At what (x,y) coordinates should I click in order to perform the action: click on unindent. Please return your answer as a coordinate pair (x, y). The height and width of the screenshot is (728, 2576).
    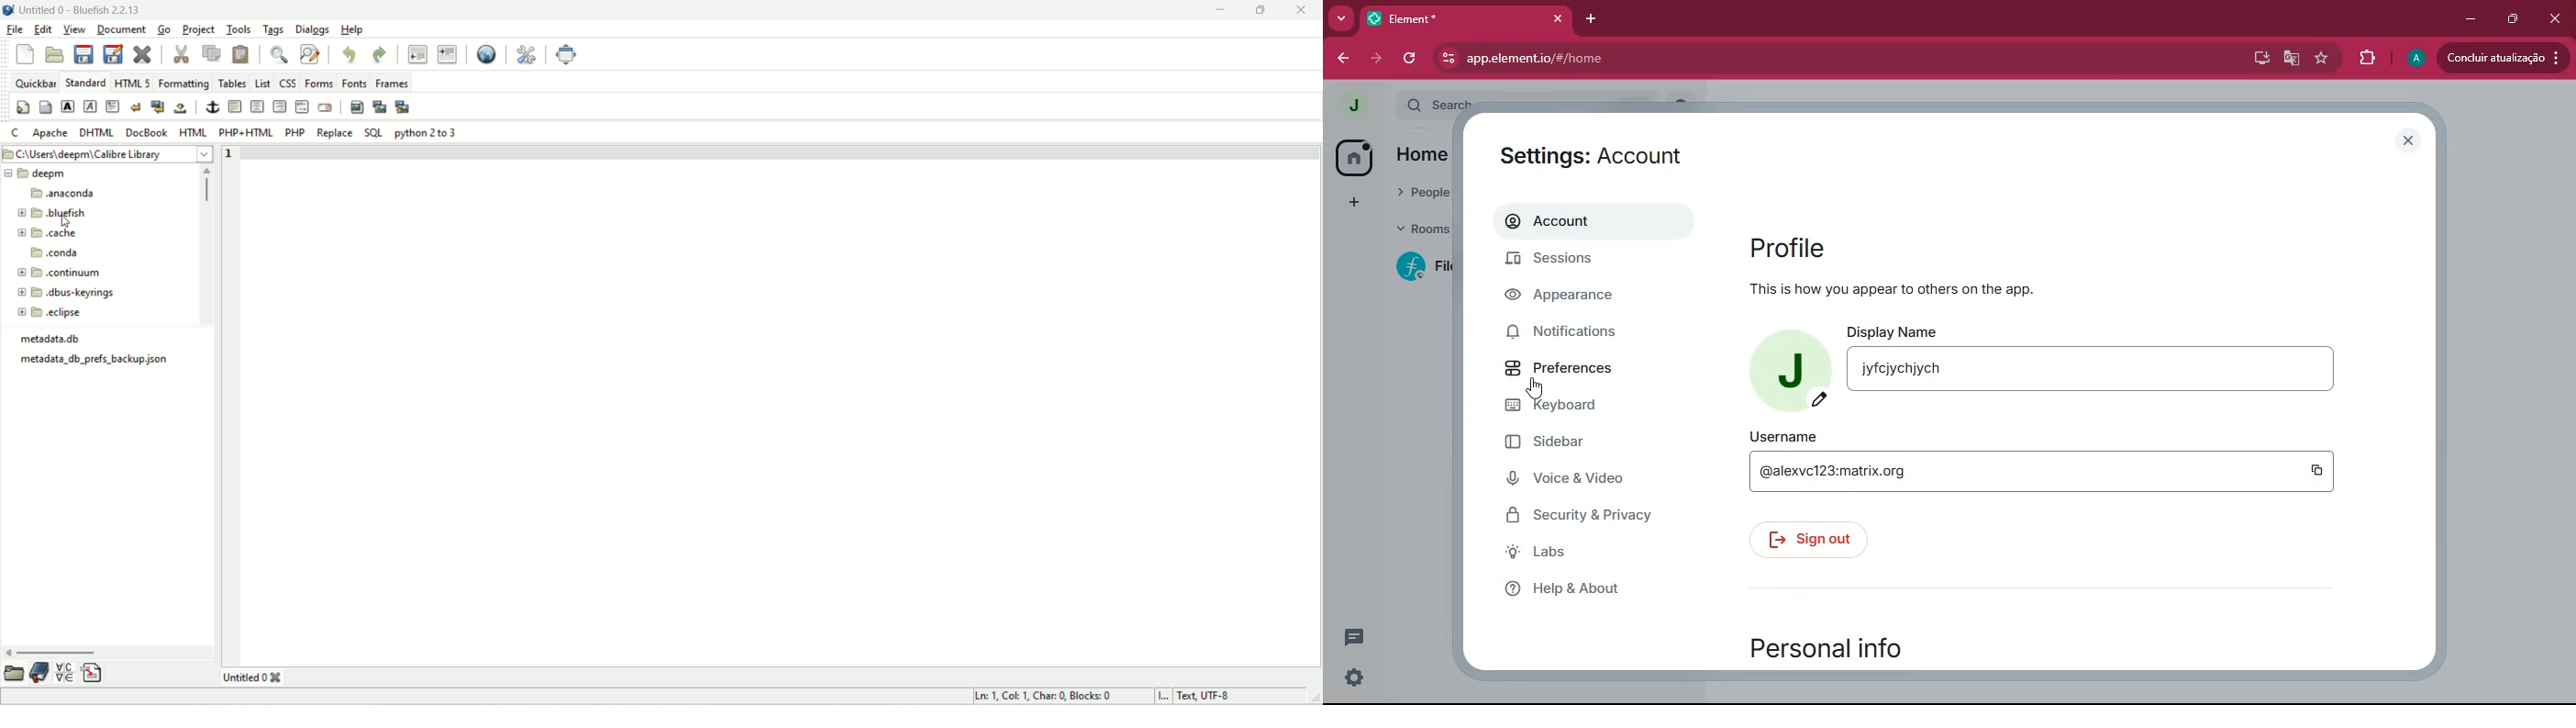
    Looking at the image, I should click on (419, 54).